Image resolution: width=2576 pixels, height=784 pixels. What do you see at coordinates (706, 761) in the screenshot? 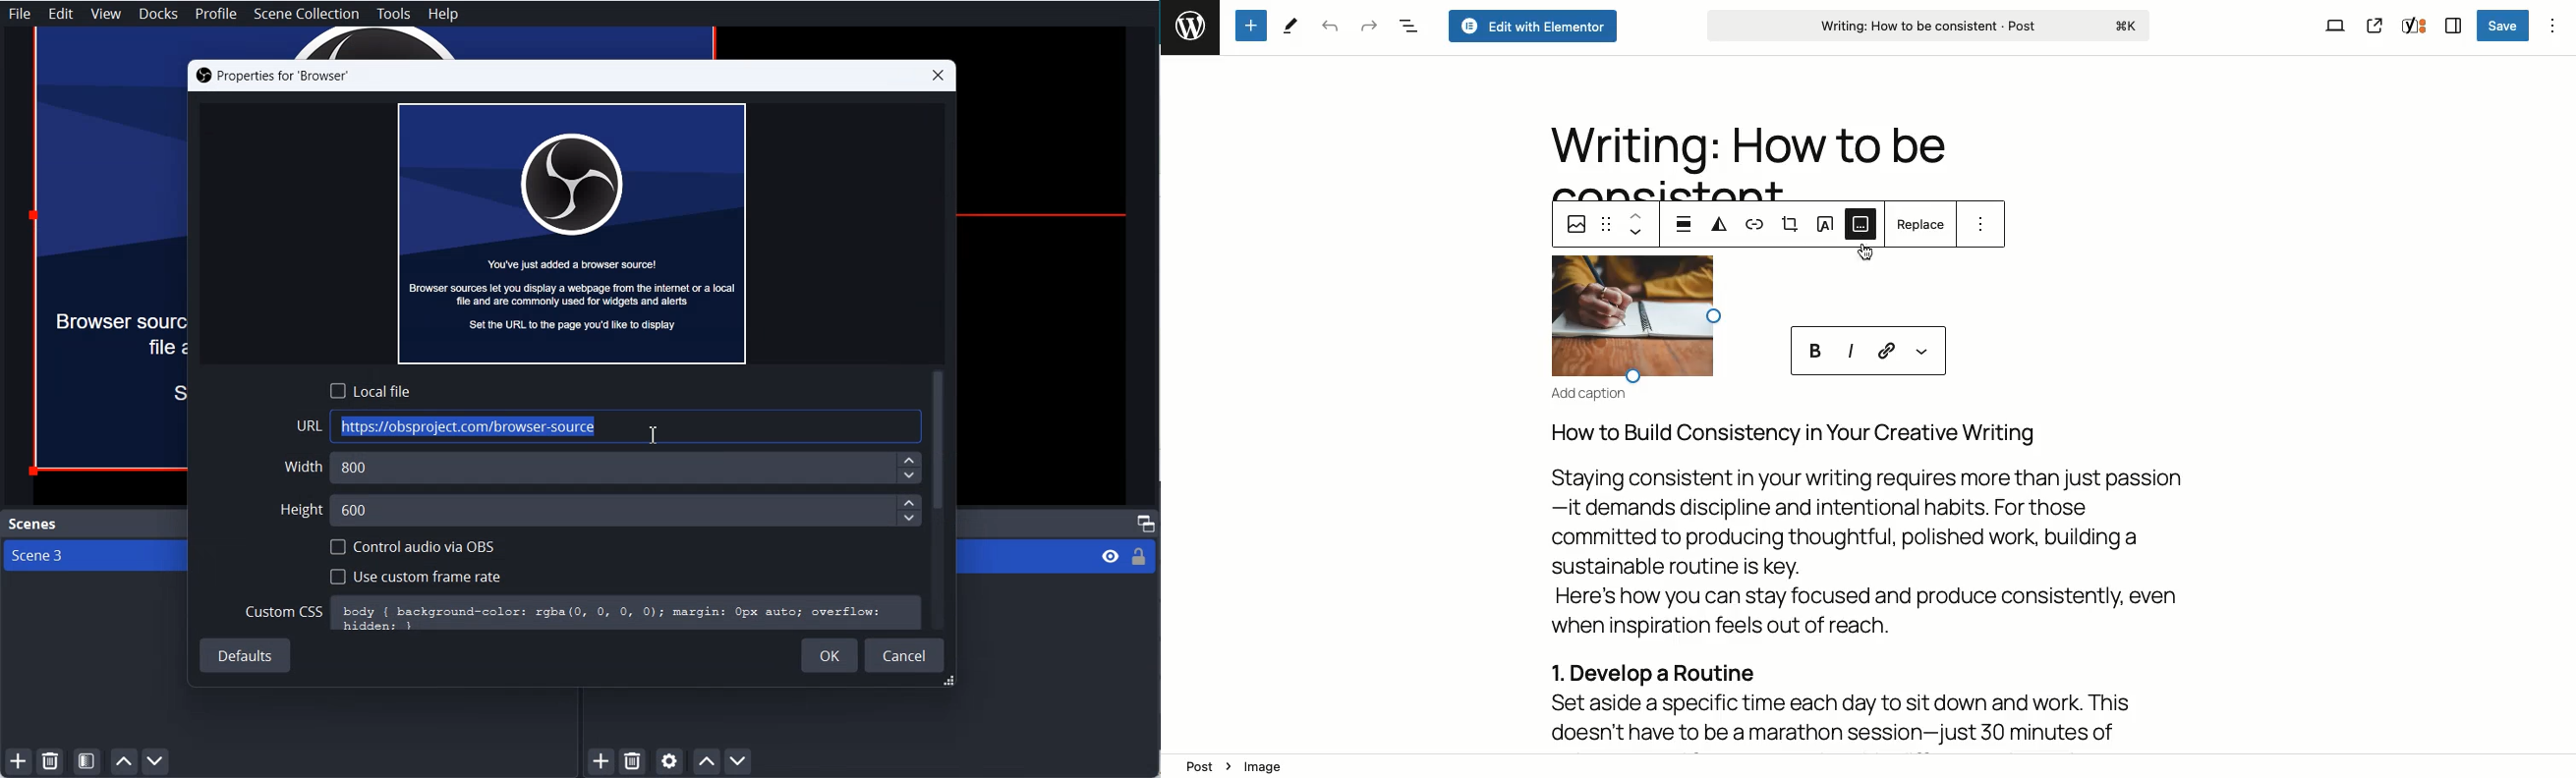
I see `Move Source up` at bounding box center [706, 761].